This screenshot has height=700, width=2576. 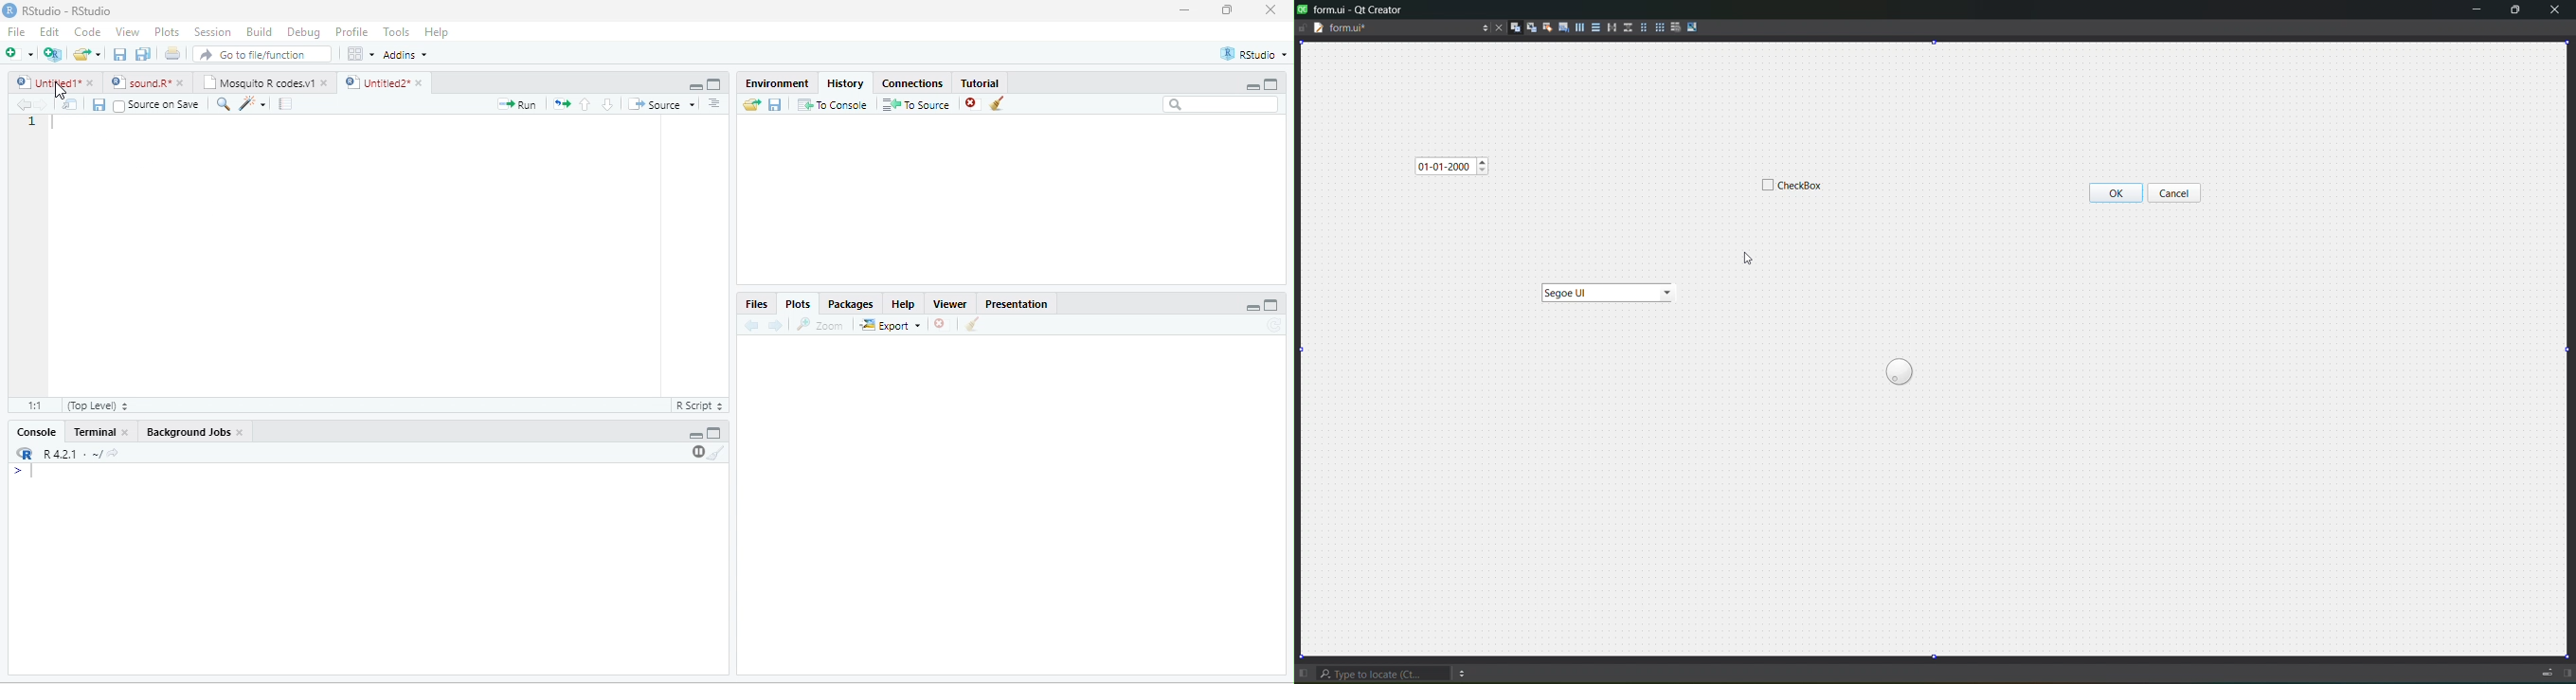 I want to click on new file, so click(x=19, y=53).